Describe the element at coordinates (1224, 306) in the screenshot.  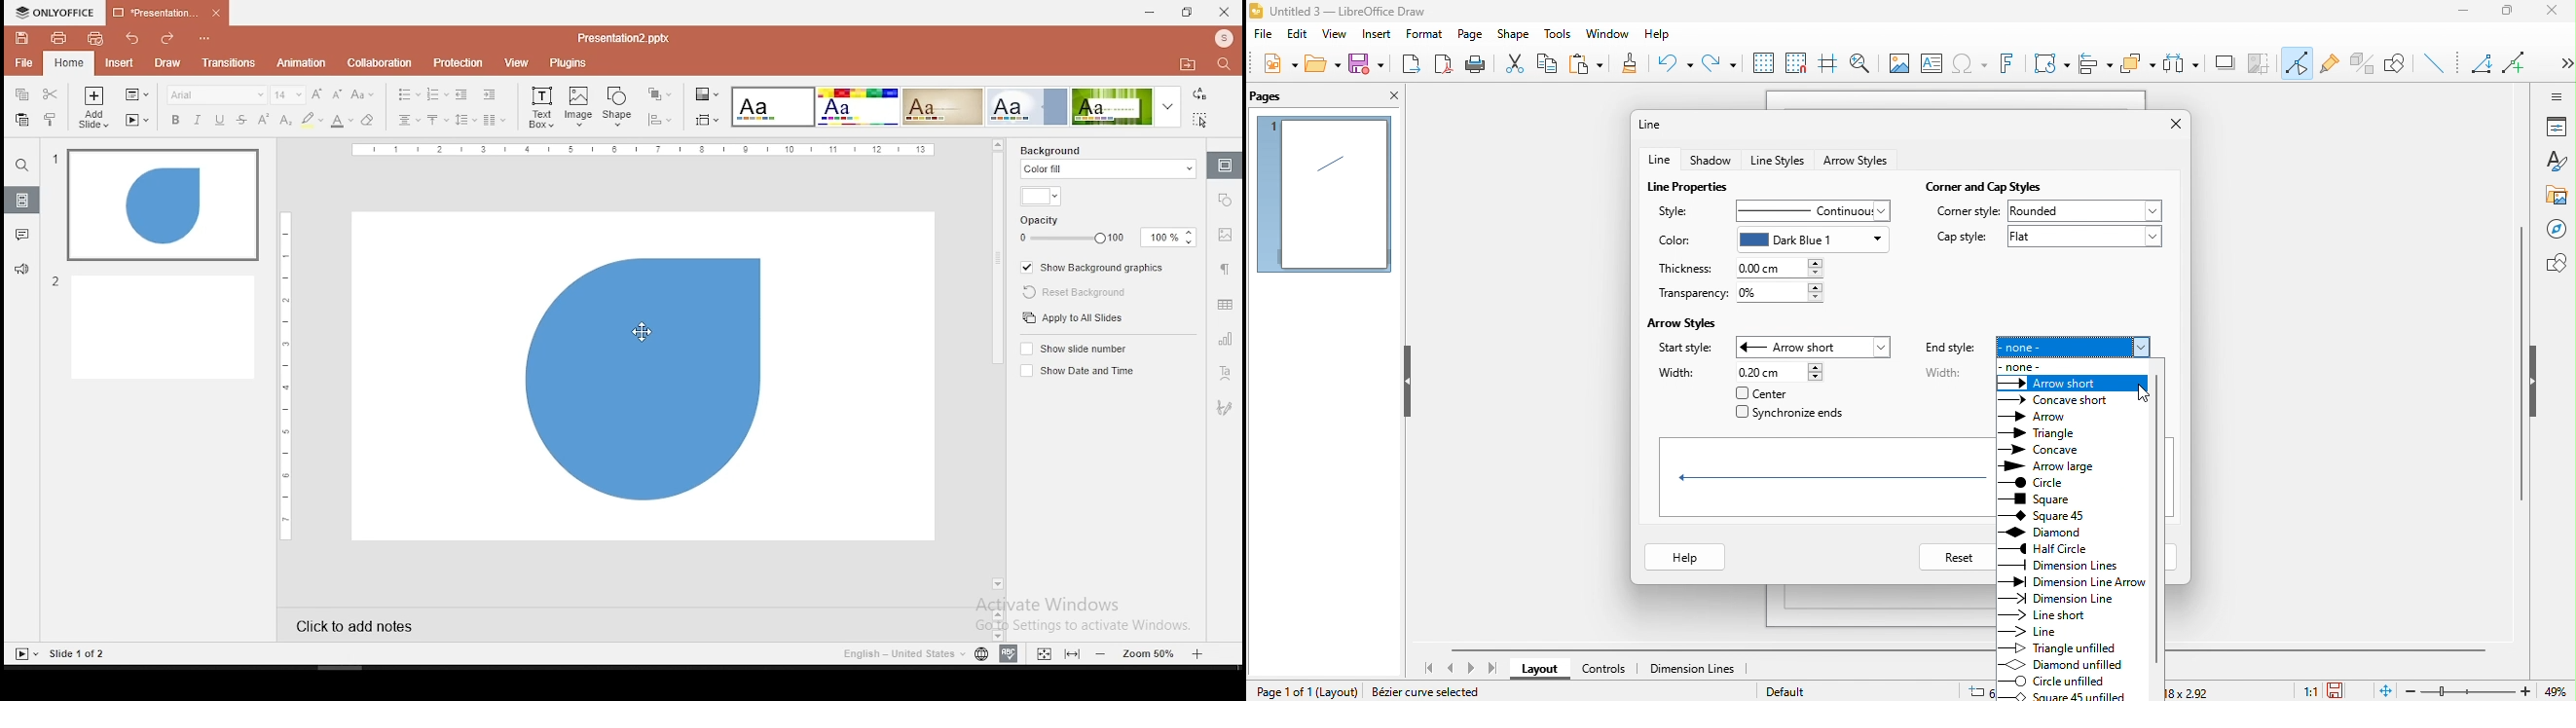
I see `table settings` at that location.